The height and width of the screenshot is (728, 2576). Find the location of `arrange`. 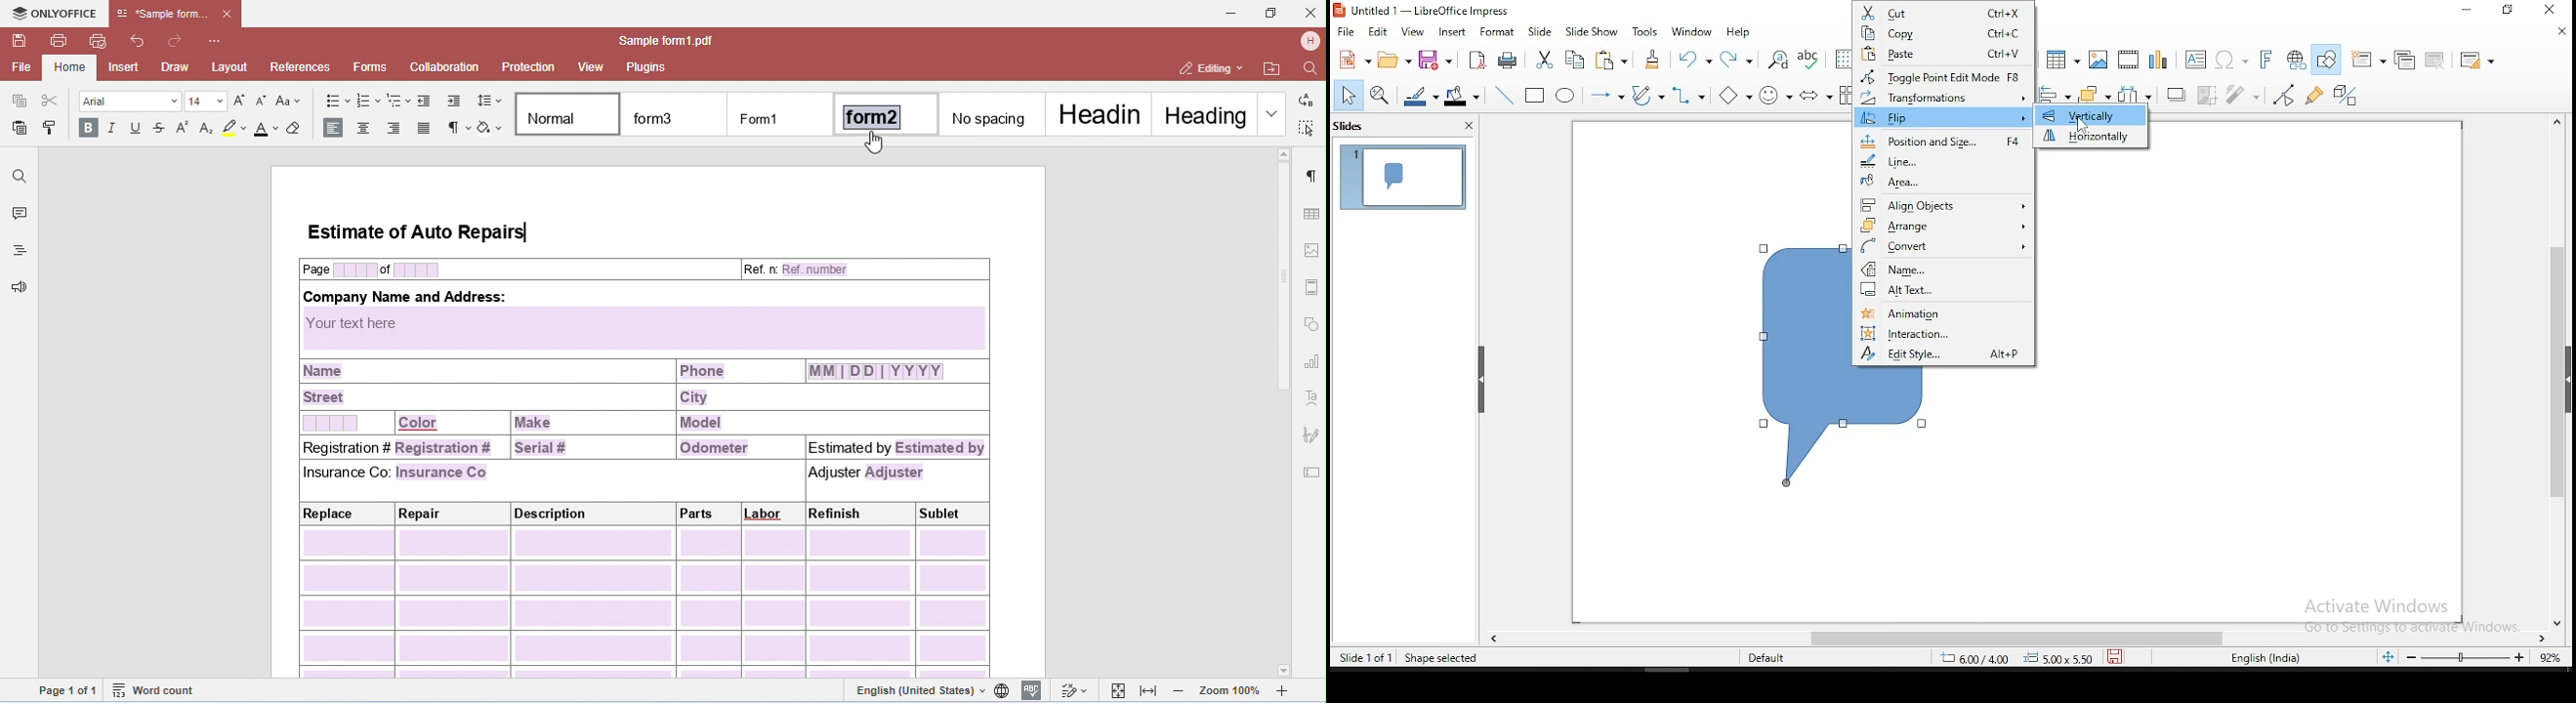

arrange is located at coordinates (1943, 225).